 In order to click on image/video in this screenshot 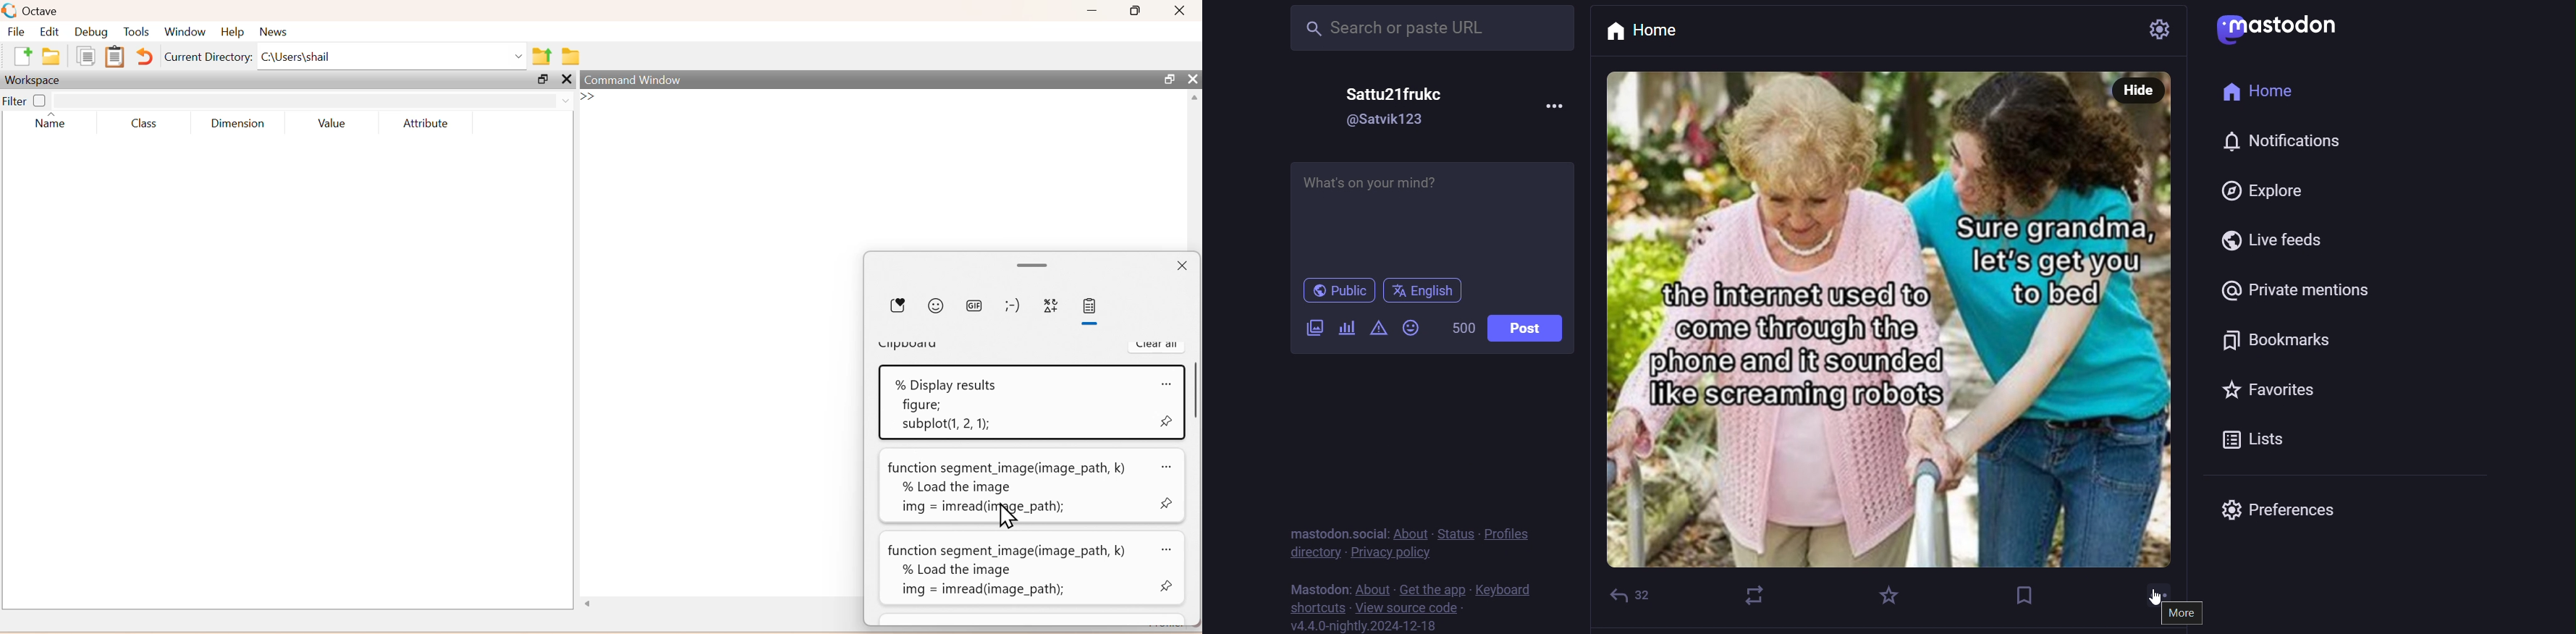, I will do `click(1310, 326)`.